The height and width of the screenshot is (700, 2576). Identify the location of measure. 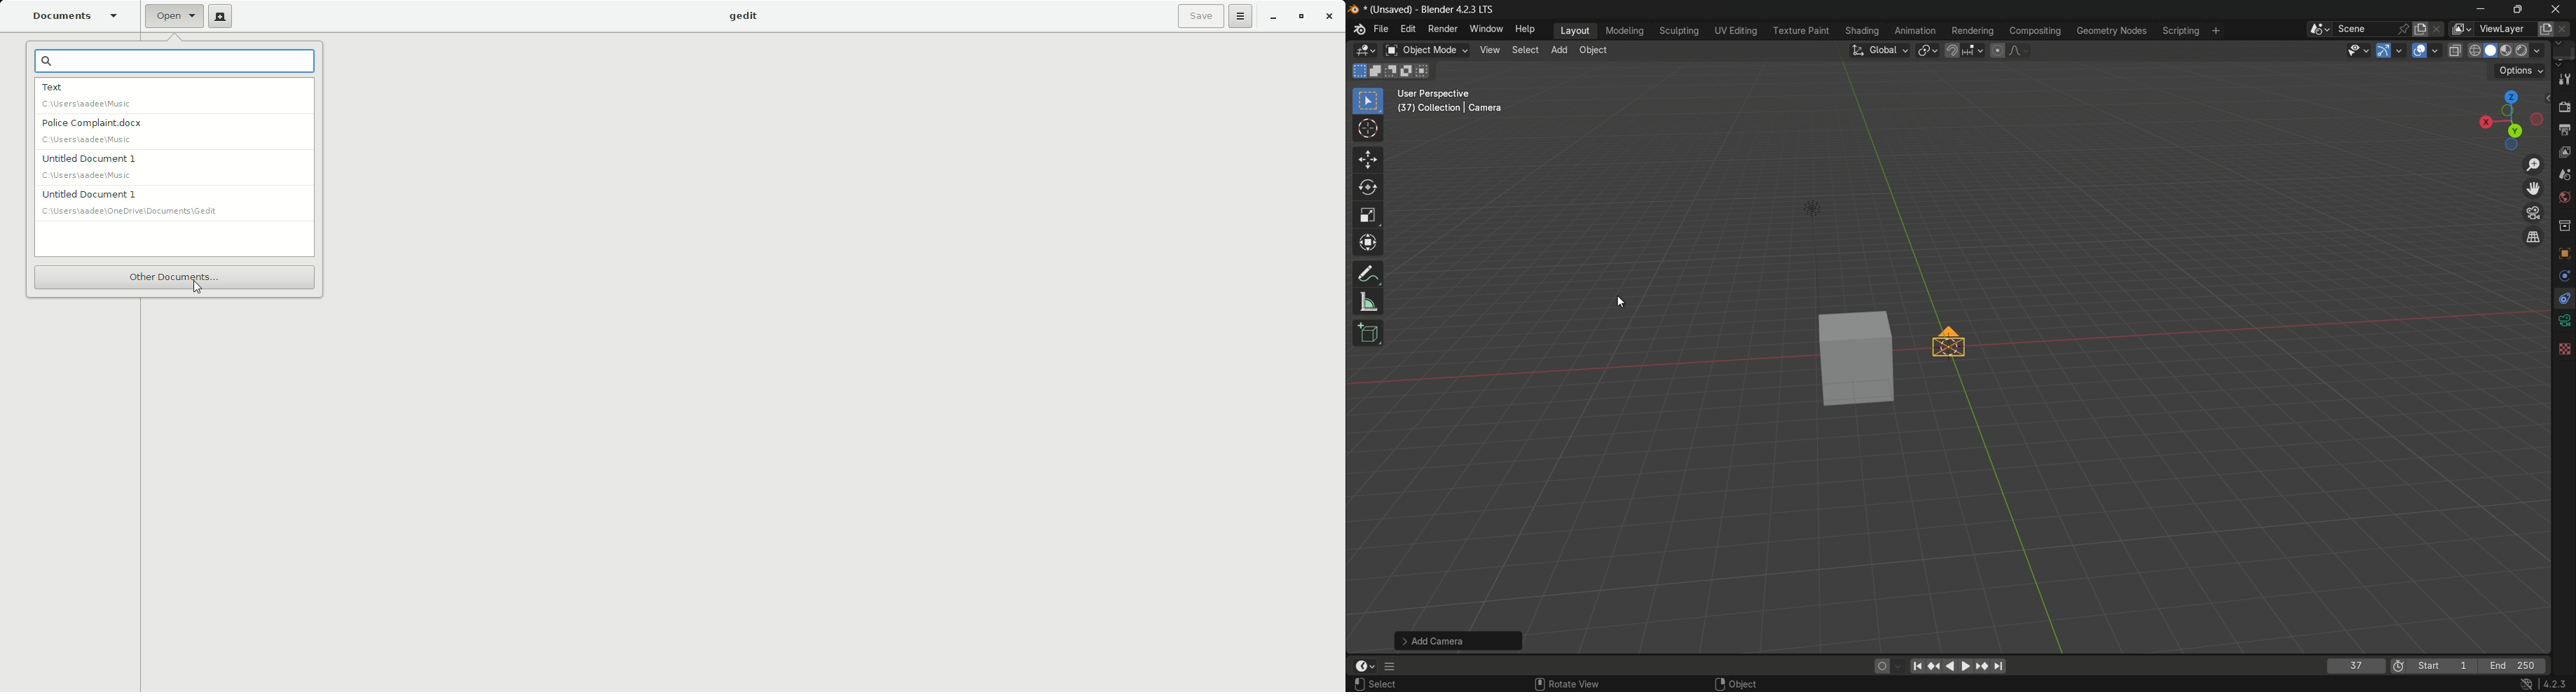
(1368, 304).